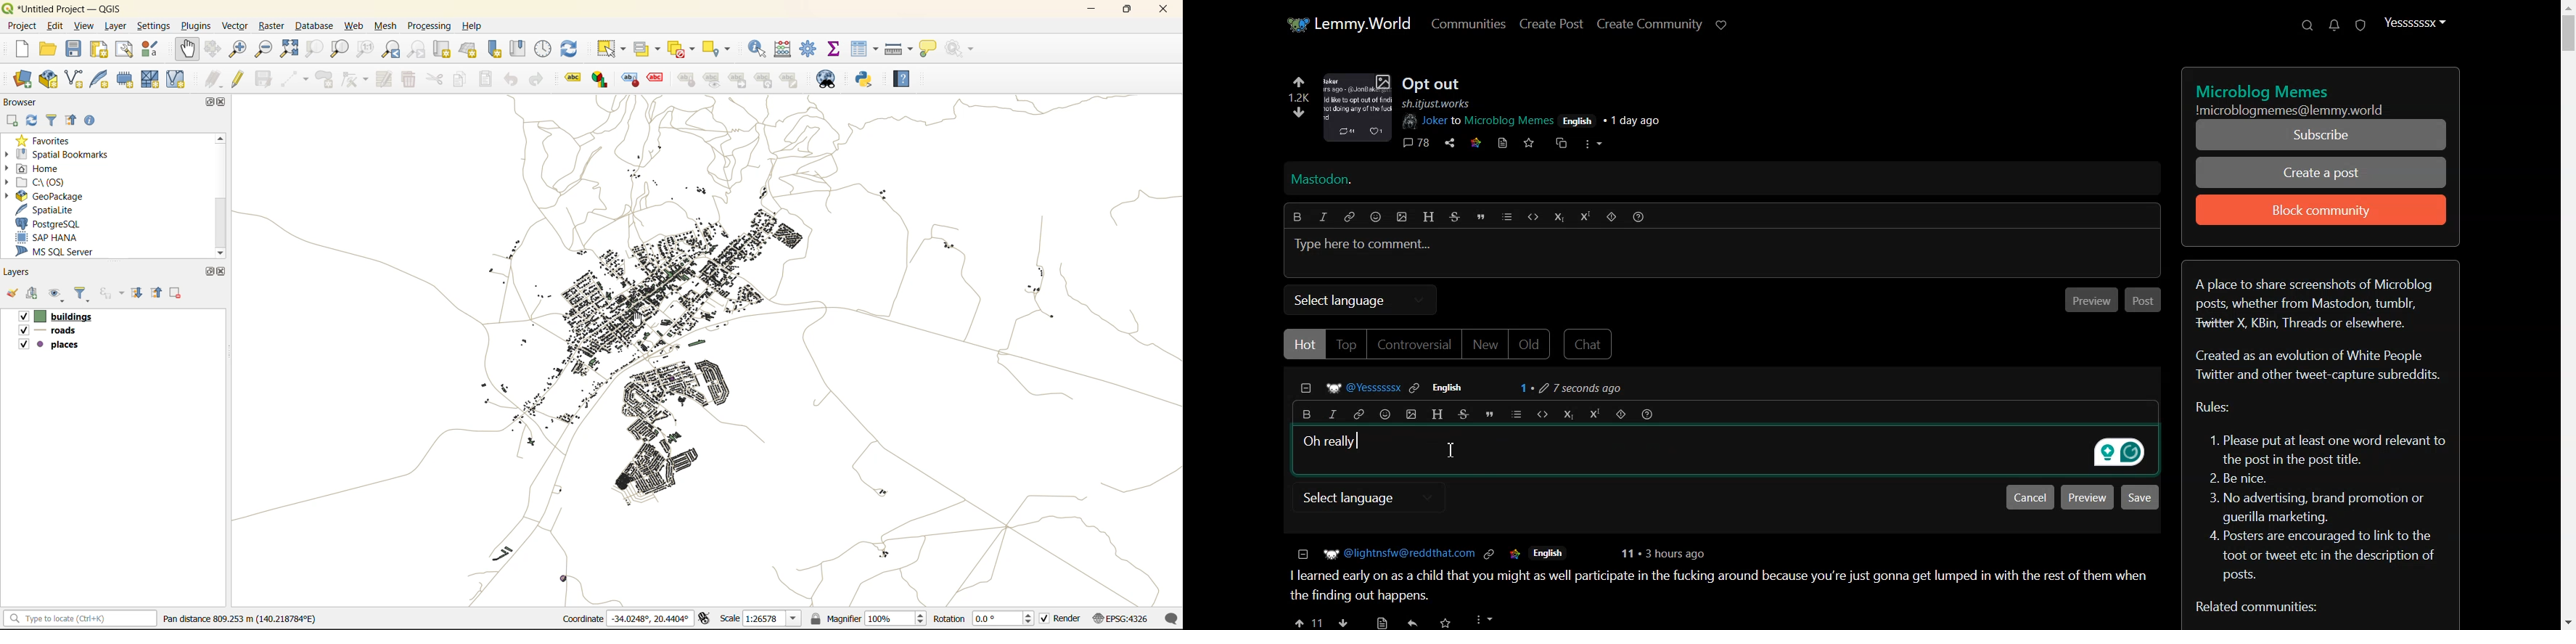 The image size is (2576, 644). What do you see at coordinates (487, 78) in the screenshot?
I see `paste` at bounding box center [487, 78].